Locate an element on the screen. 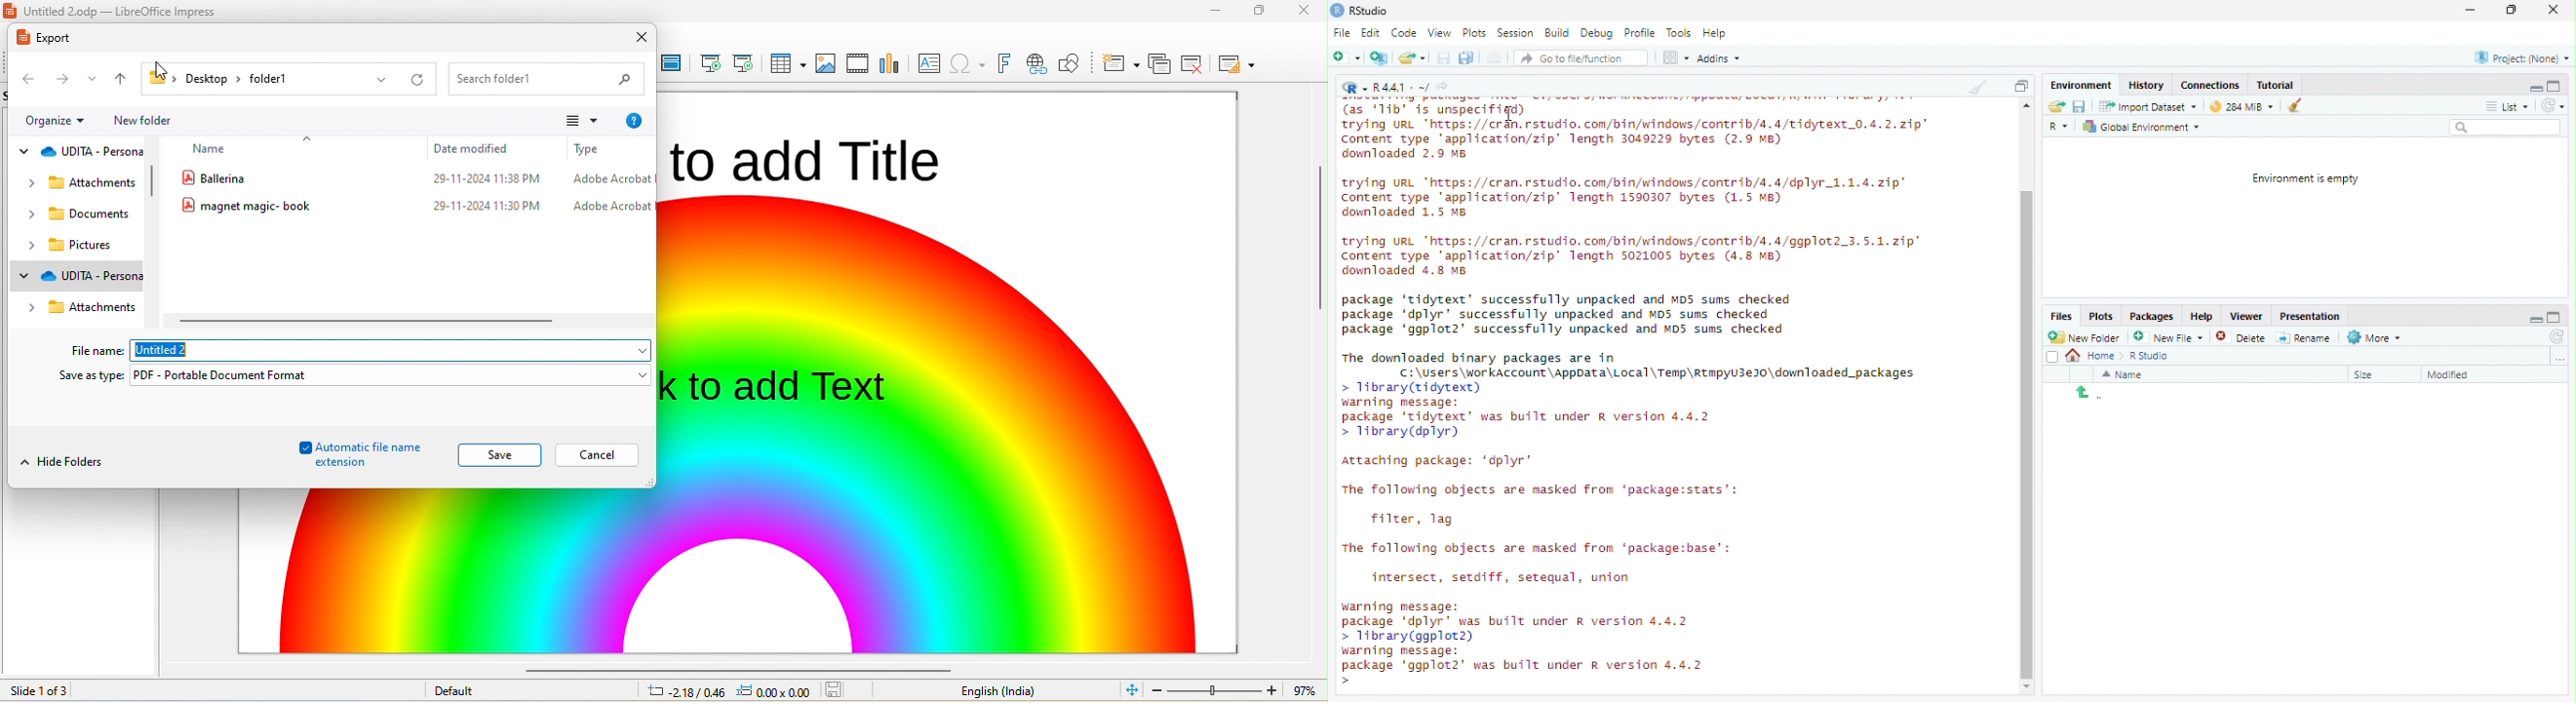 This screenshot has width=2576, height=728. Maximize is located at coordinates (2556, 317).